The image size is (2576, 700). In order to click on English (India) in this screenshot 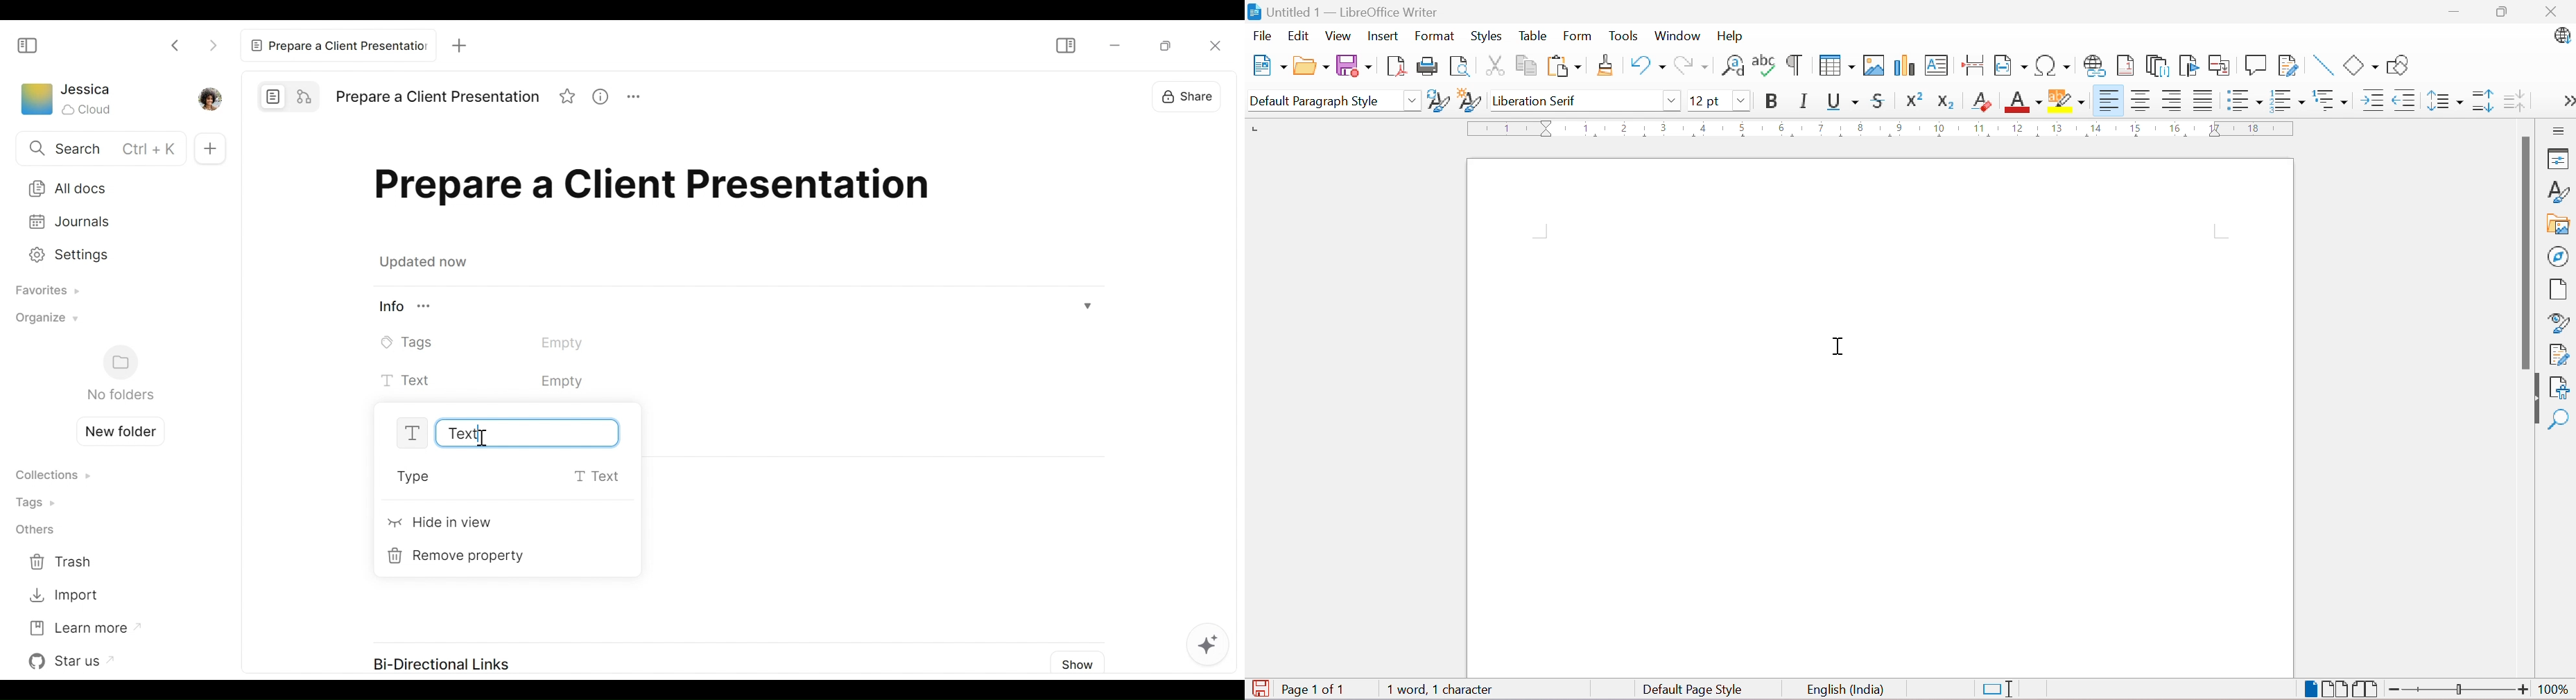, I will do `click(1846, 690)`.